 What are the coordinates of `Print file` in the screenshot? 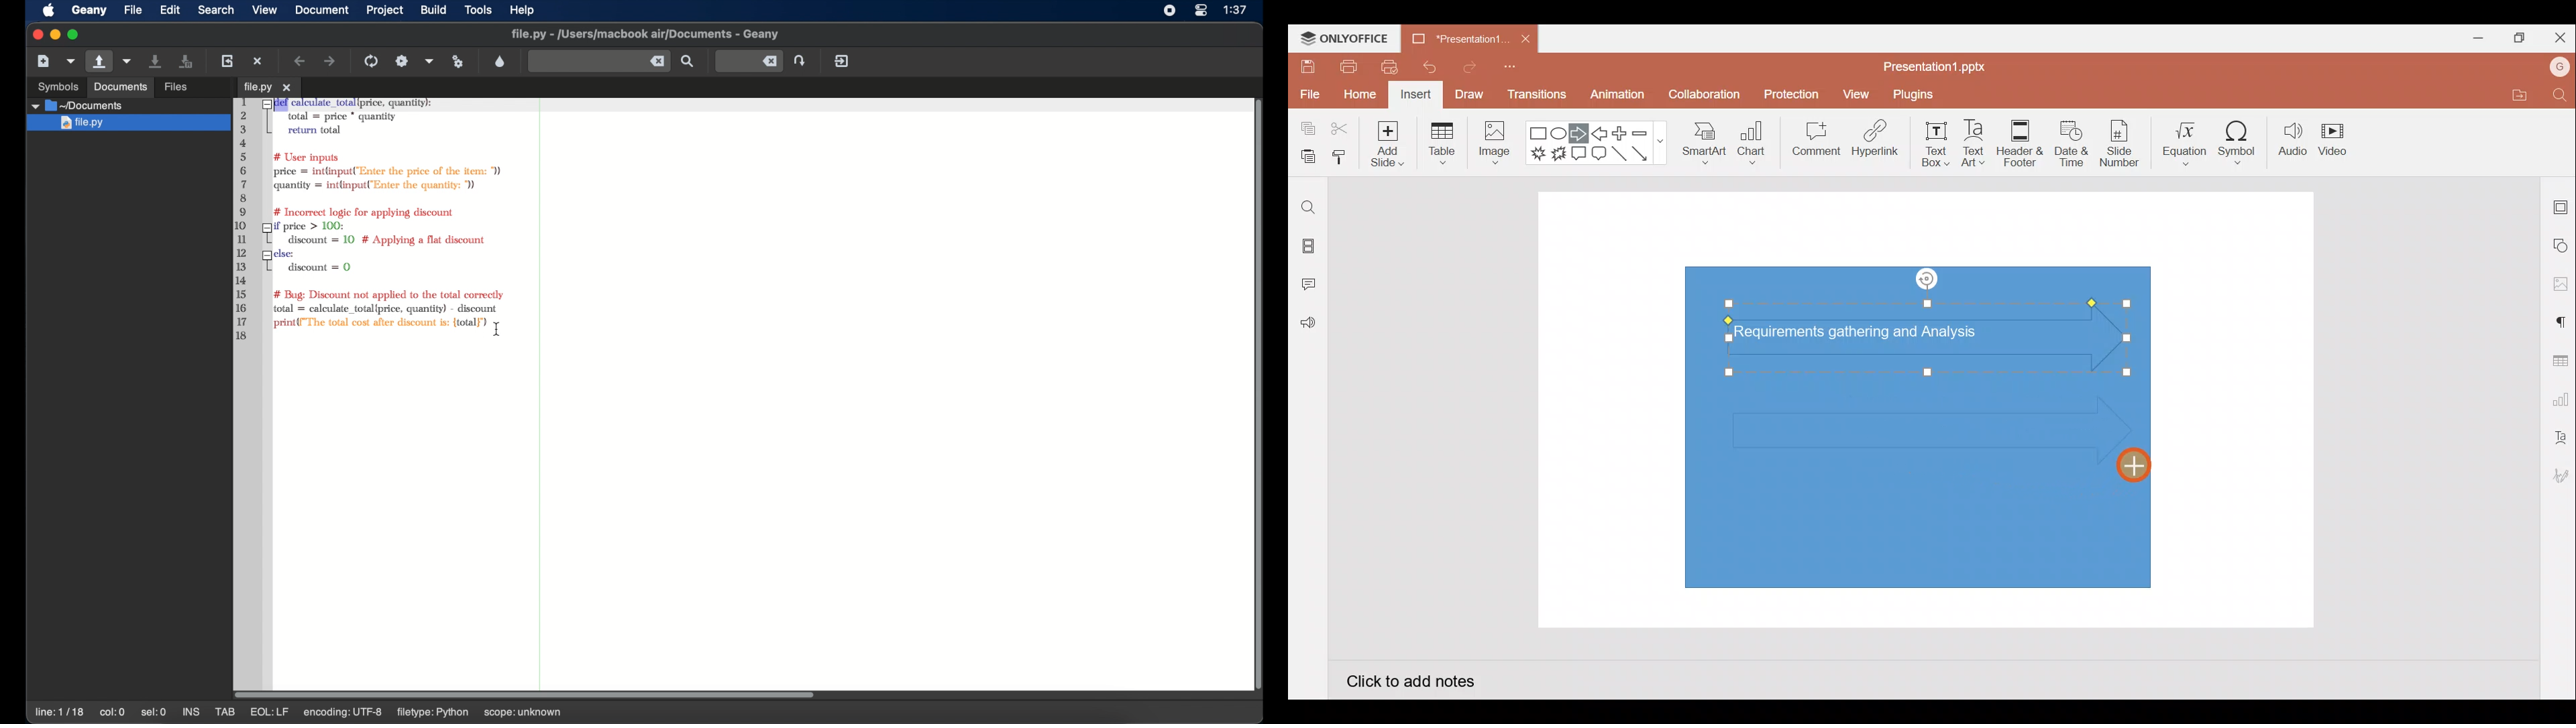 It's located at (1347, 66).